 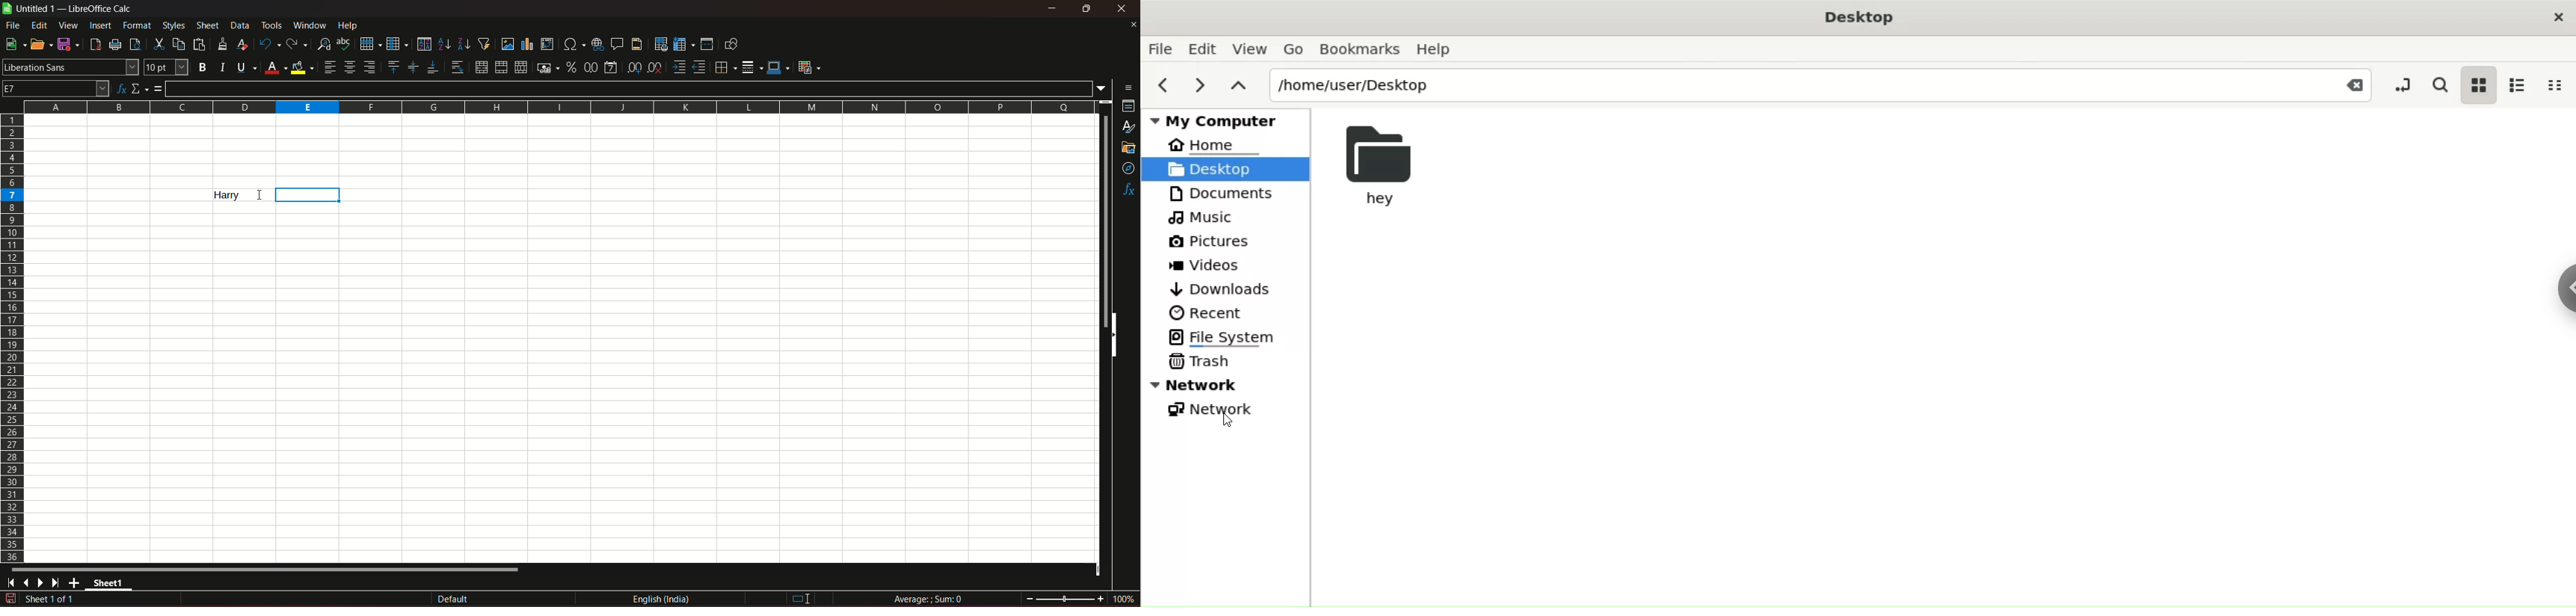 I want to click on format as date, so click(x=611, y=68).